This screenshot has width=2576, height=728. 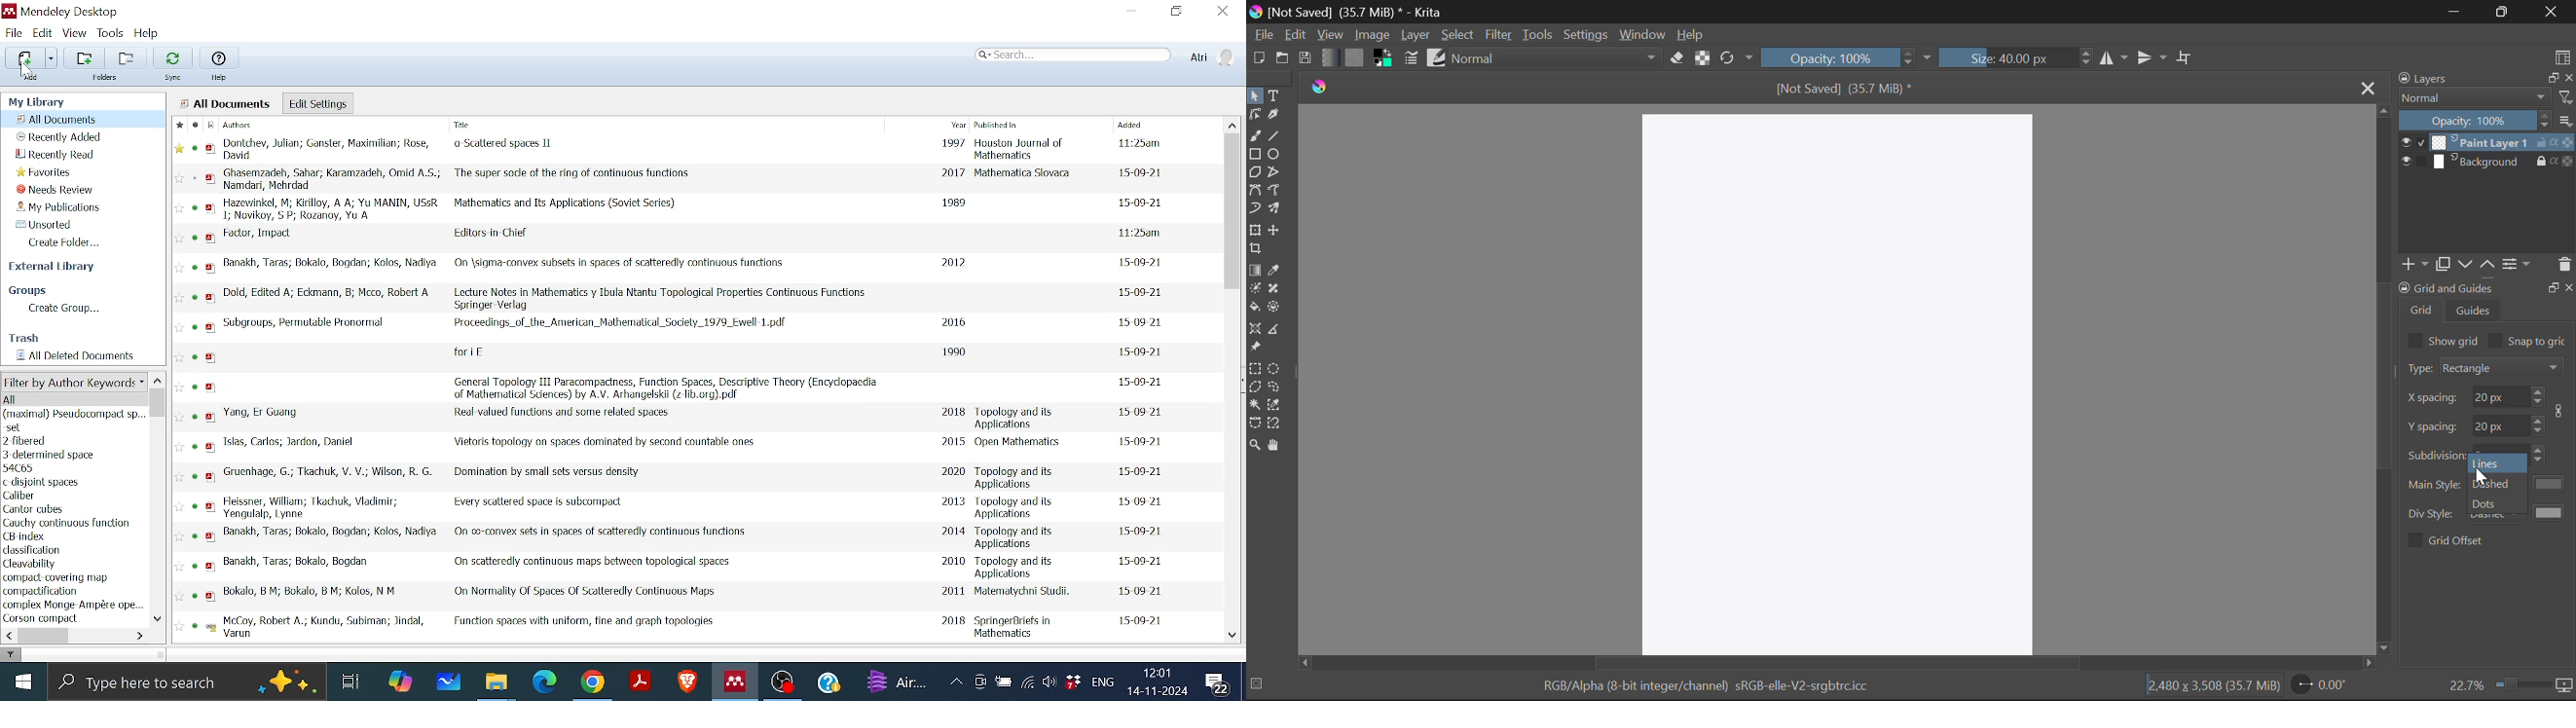 What do you see at coordinates (2014, 57) in the screenshot?
I see `Brush Size` at bounding box center [2014, 57].